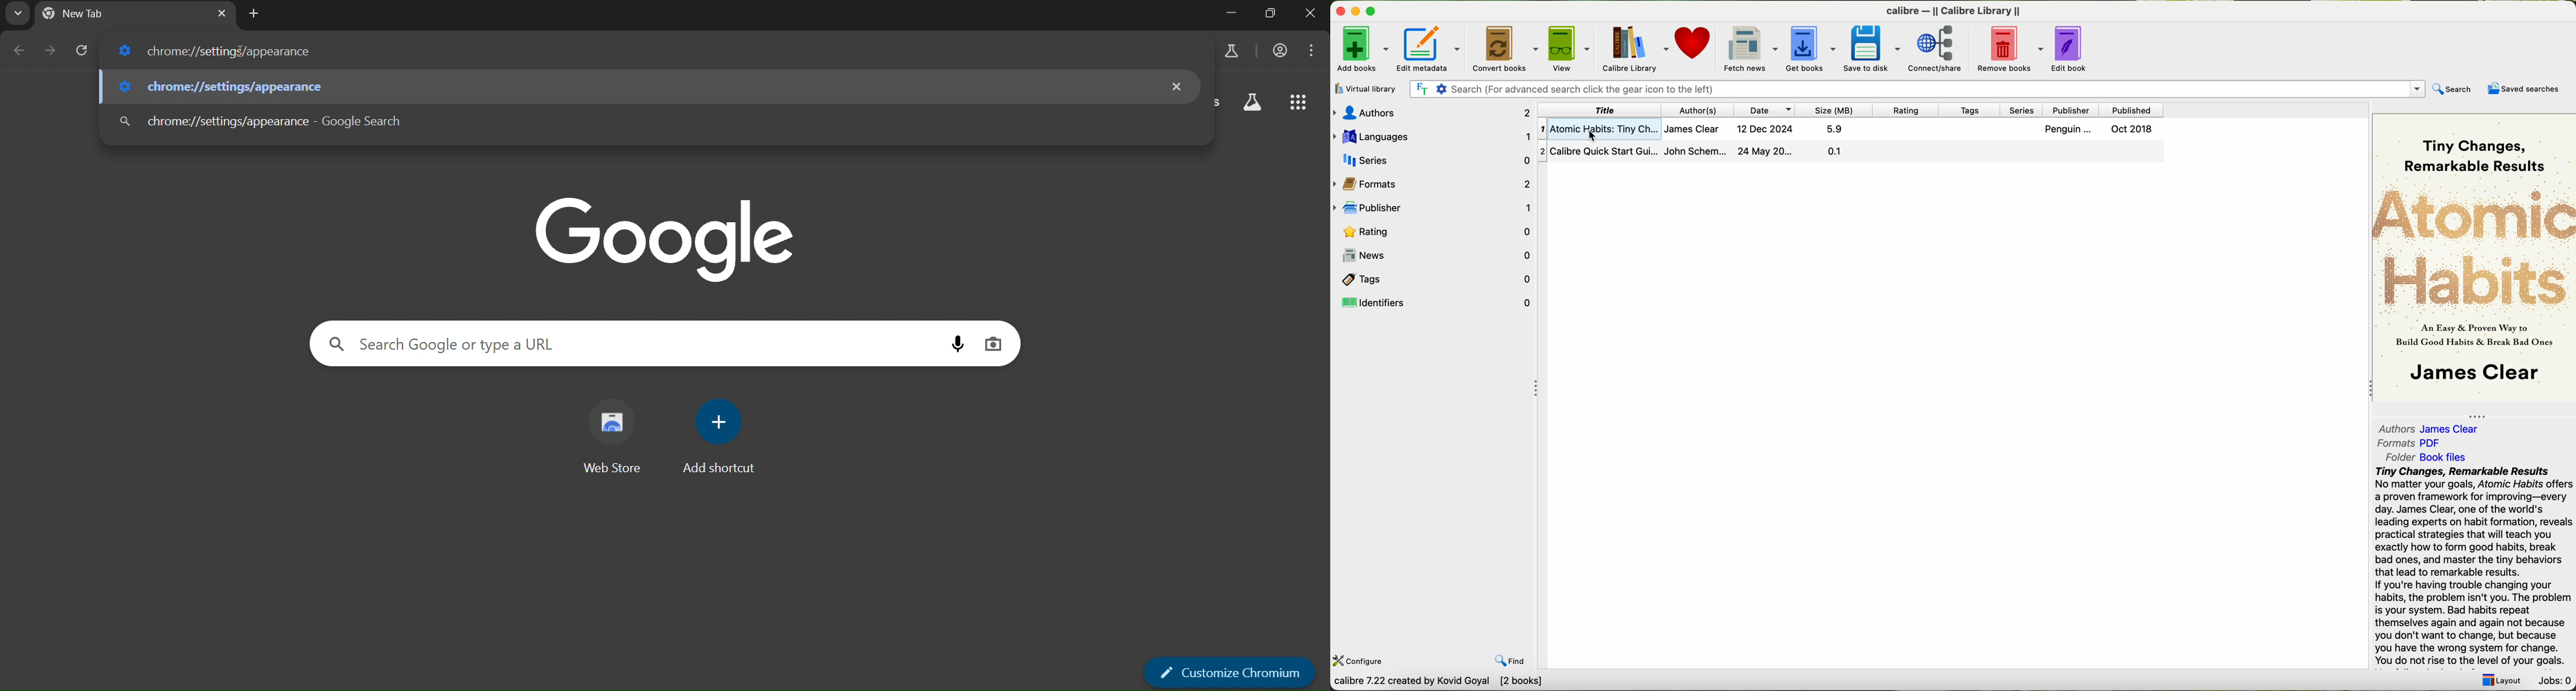 The image size is (2576, 700). I want to click on minimize, so click(1234, 13).